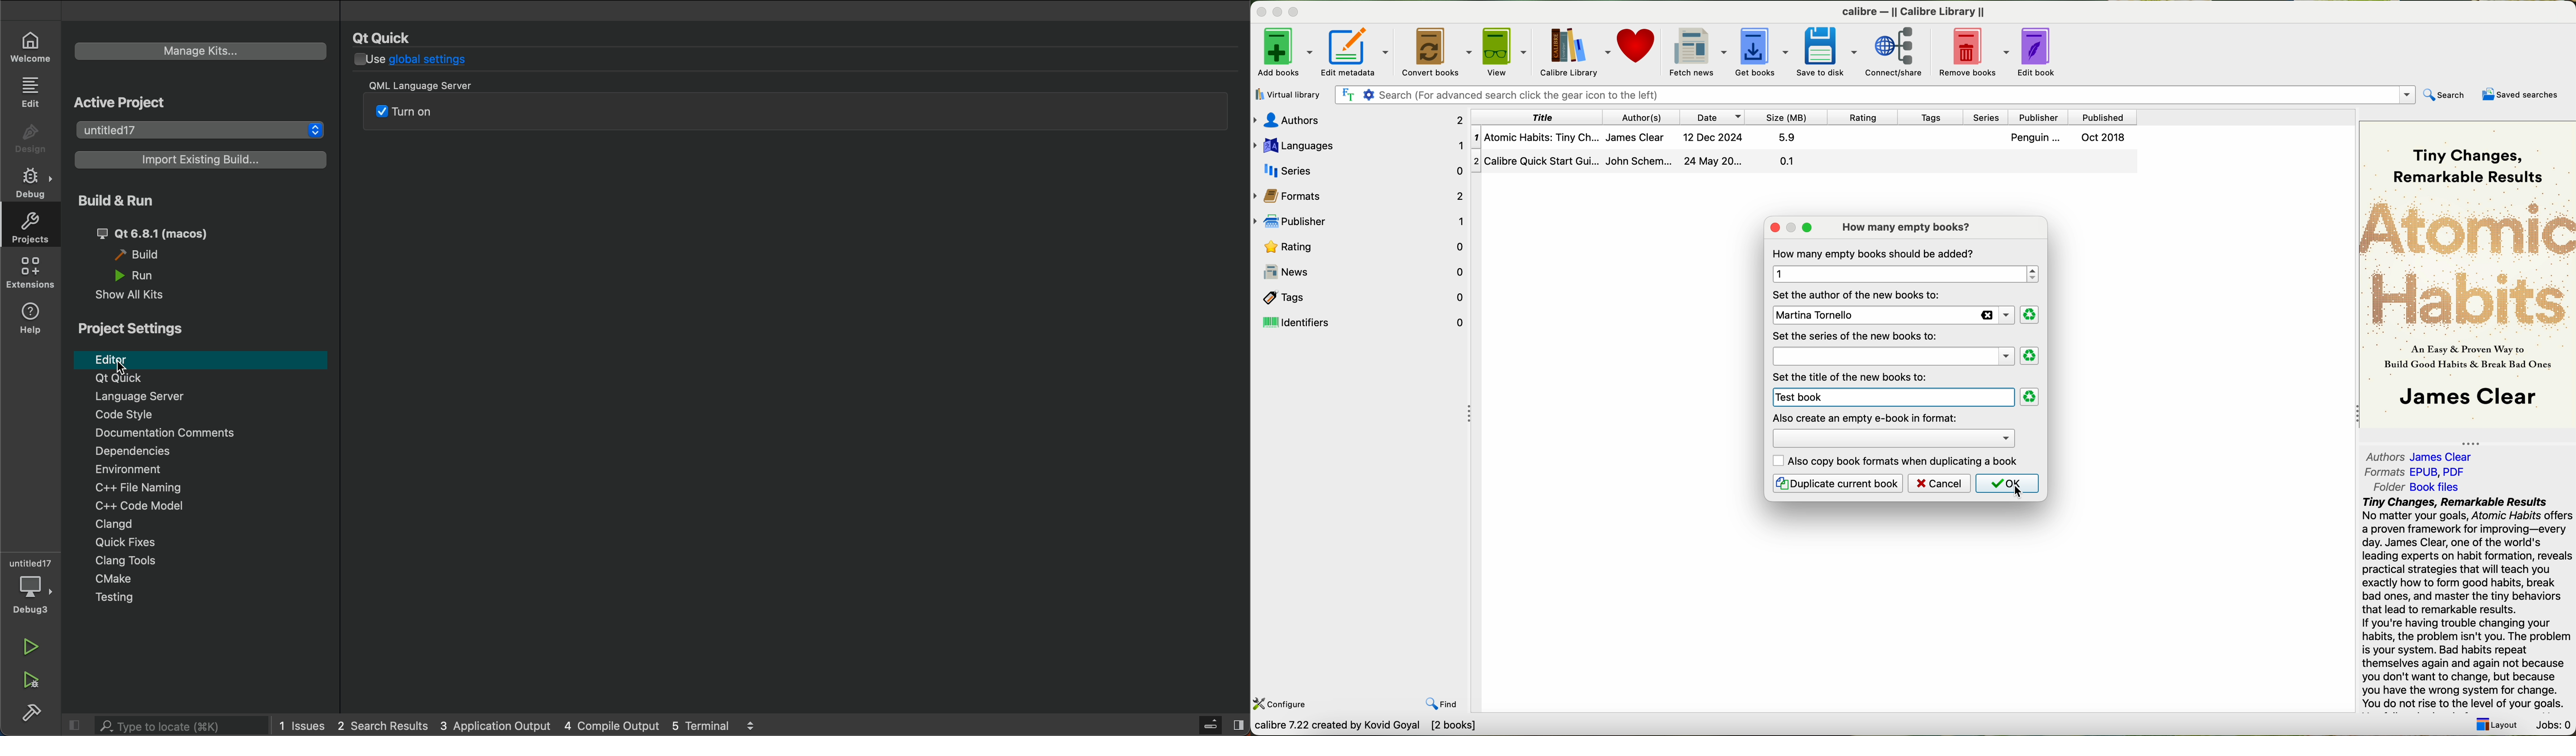 The image size is (2576, 756). I want to click on qt 6.81 (macos), so click(201, 232).